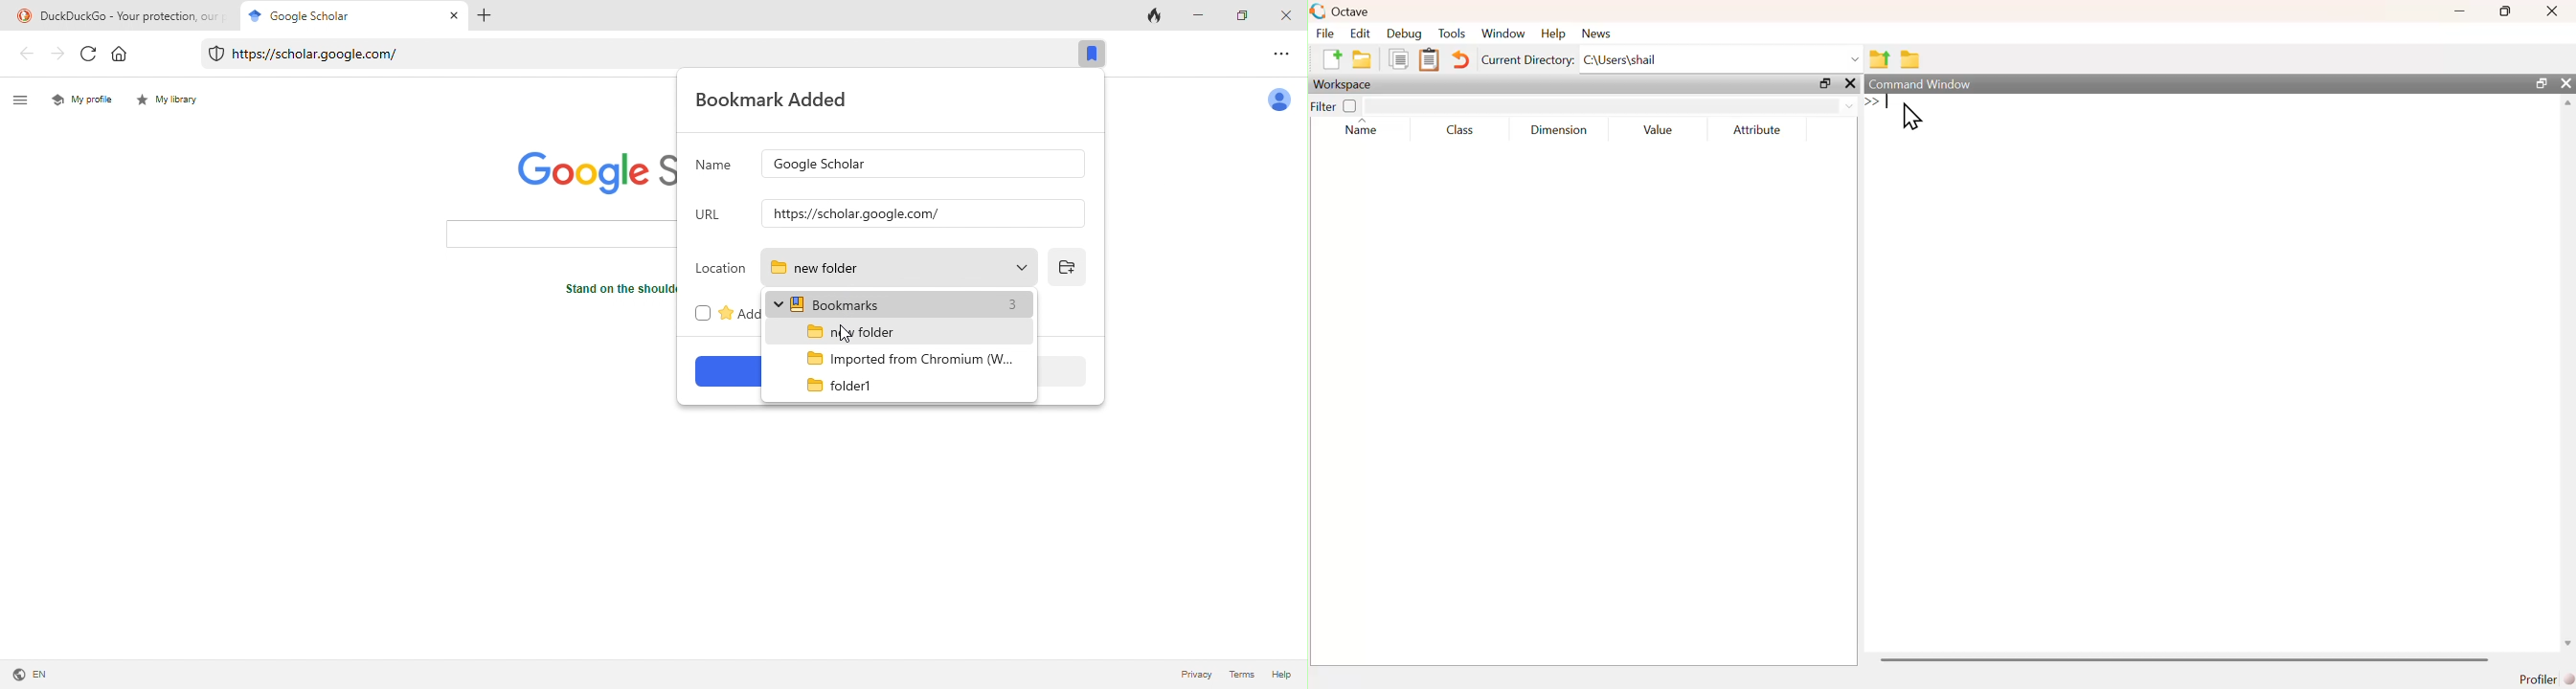  Describe the element at coordinates (1611, 106) in the screenshot. I see `filter` at that location.